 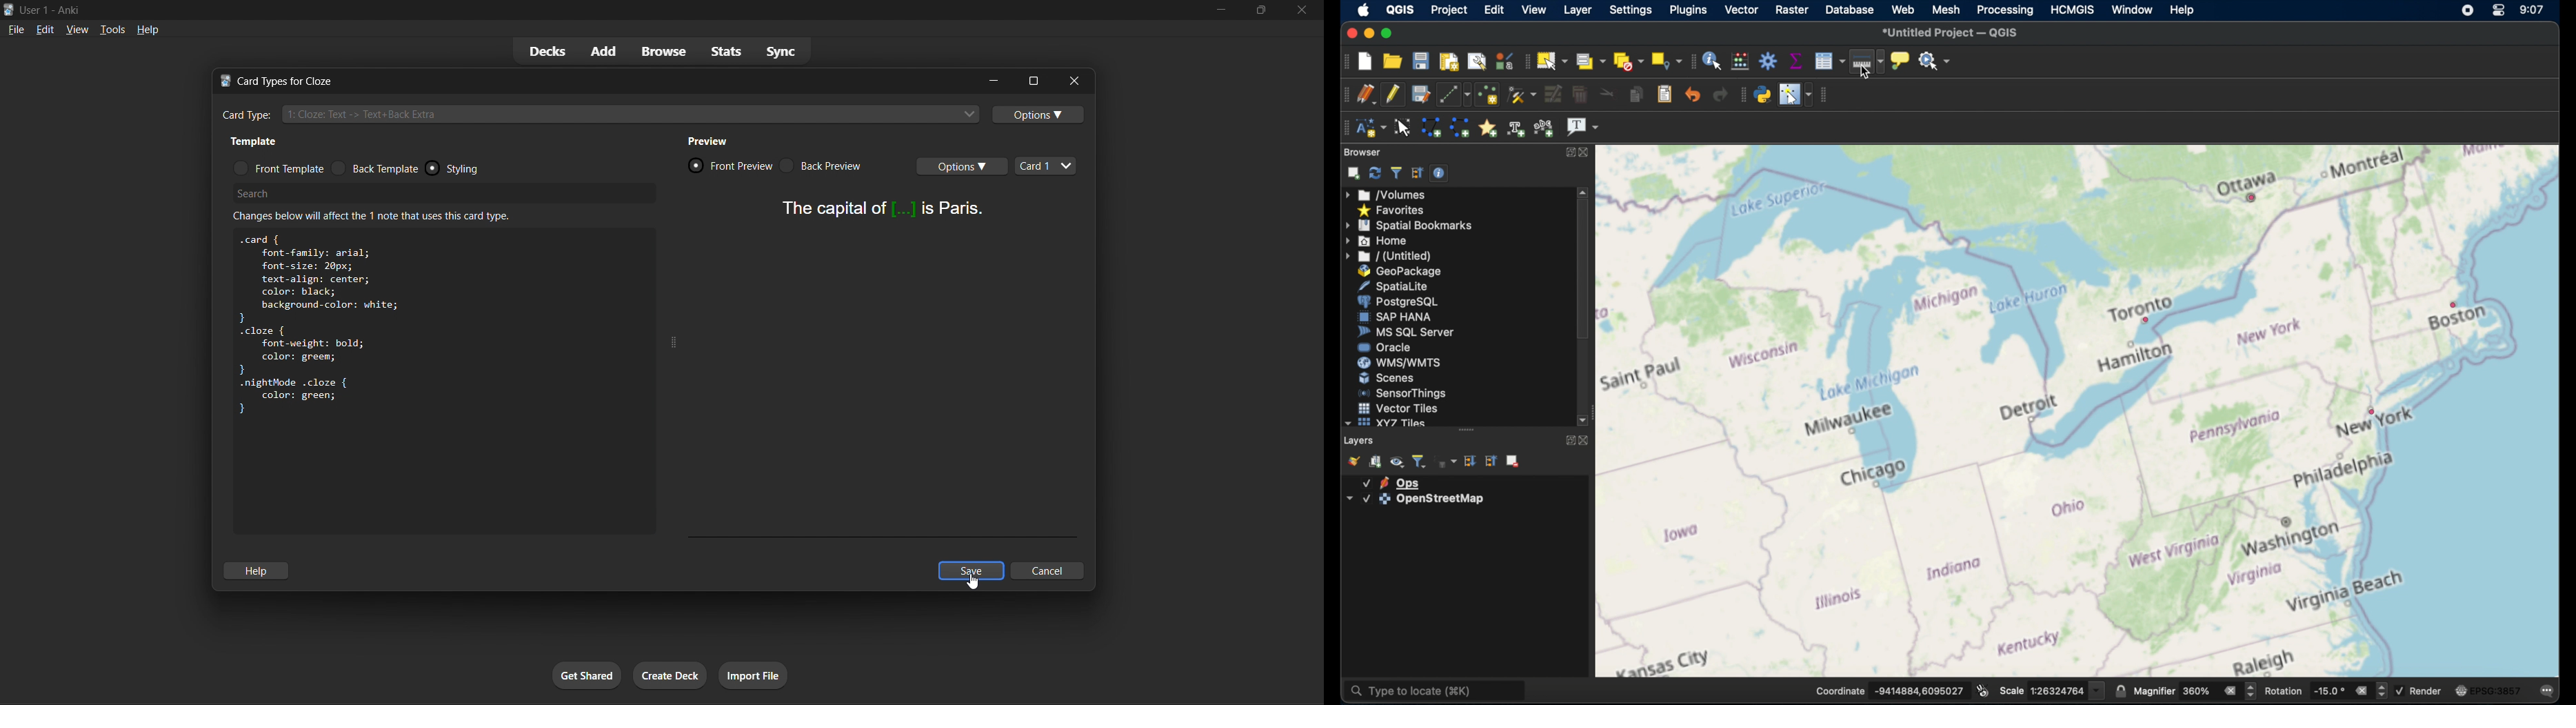 I want to click on open street map, so click(x=2338, y=260).